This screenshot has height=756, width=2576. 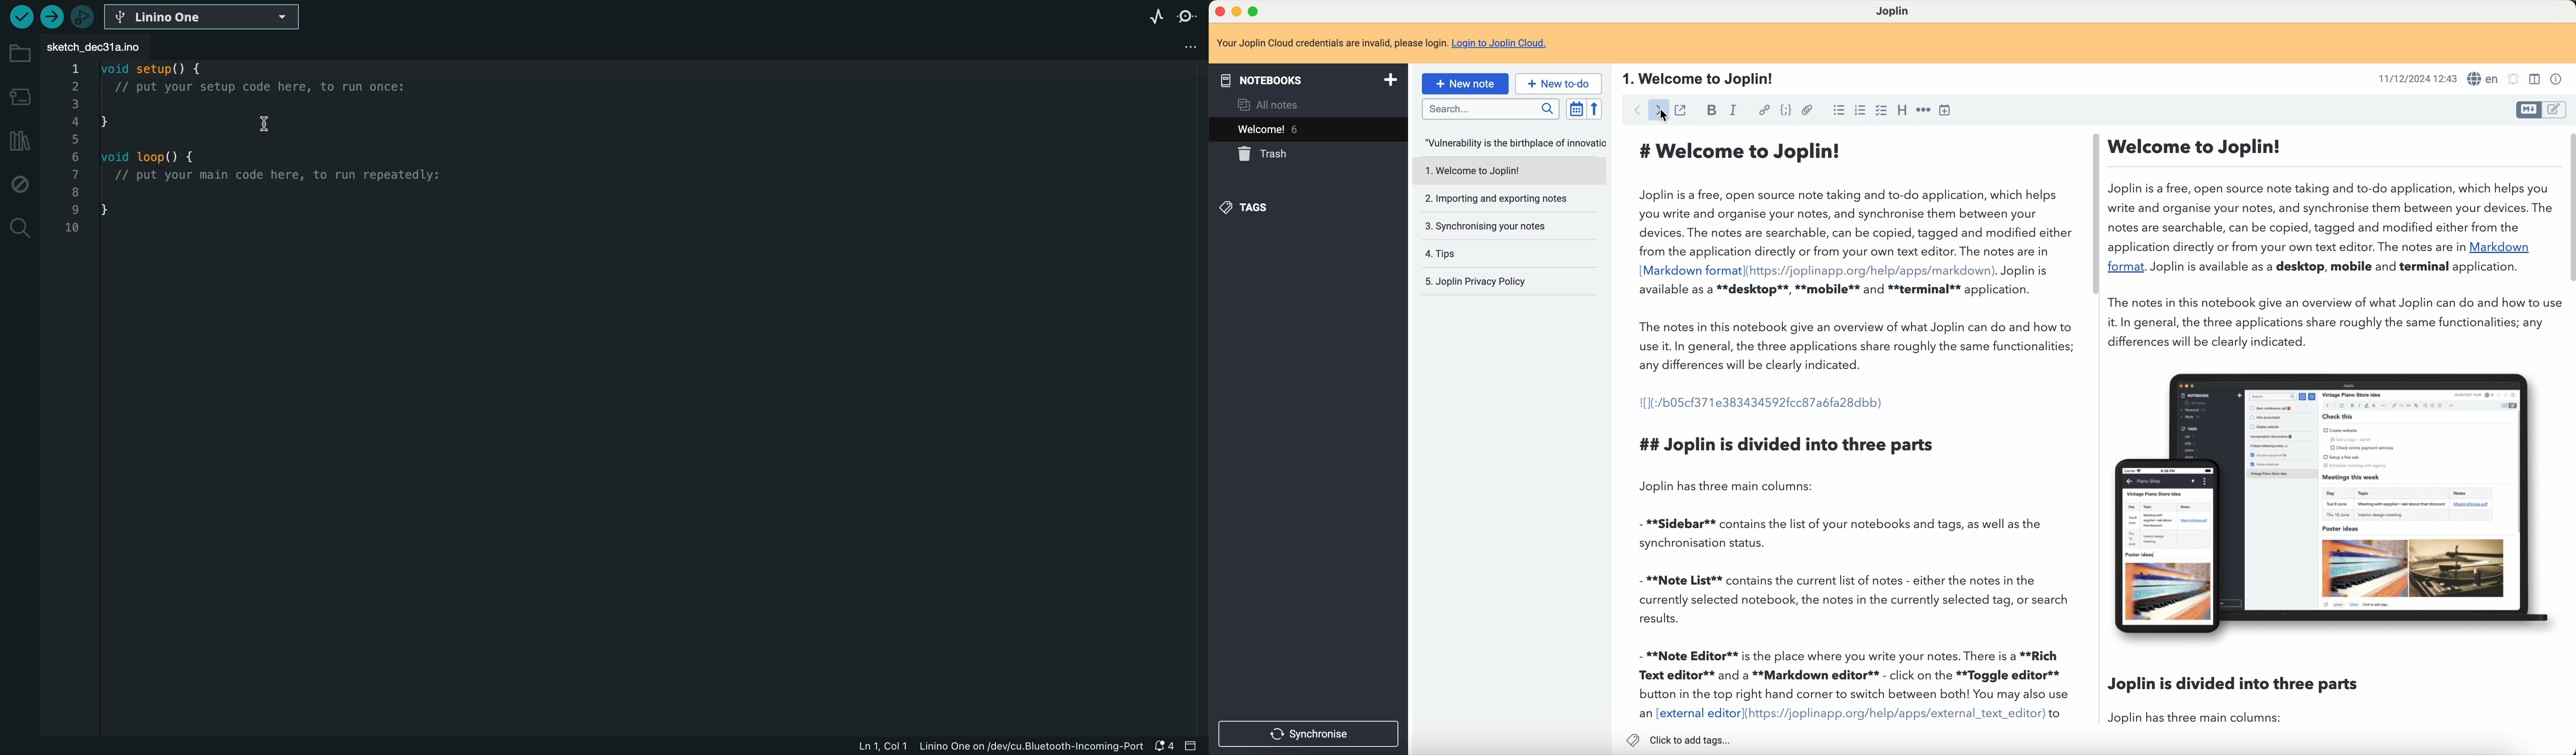 What do you see at coordinates (1447, 252) in the screenshot?
I see `tips` at bounding box center [1447, 252].